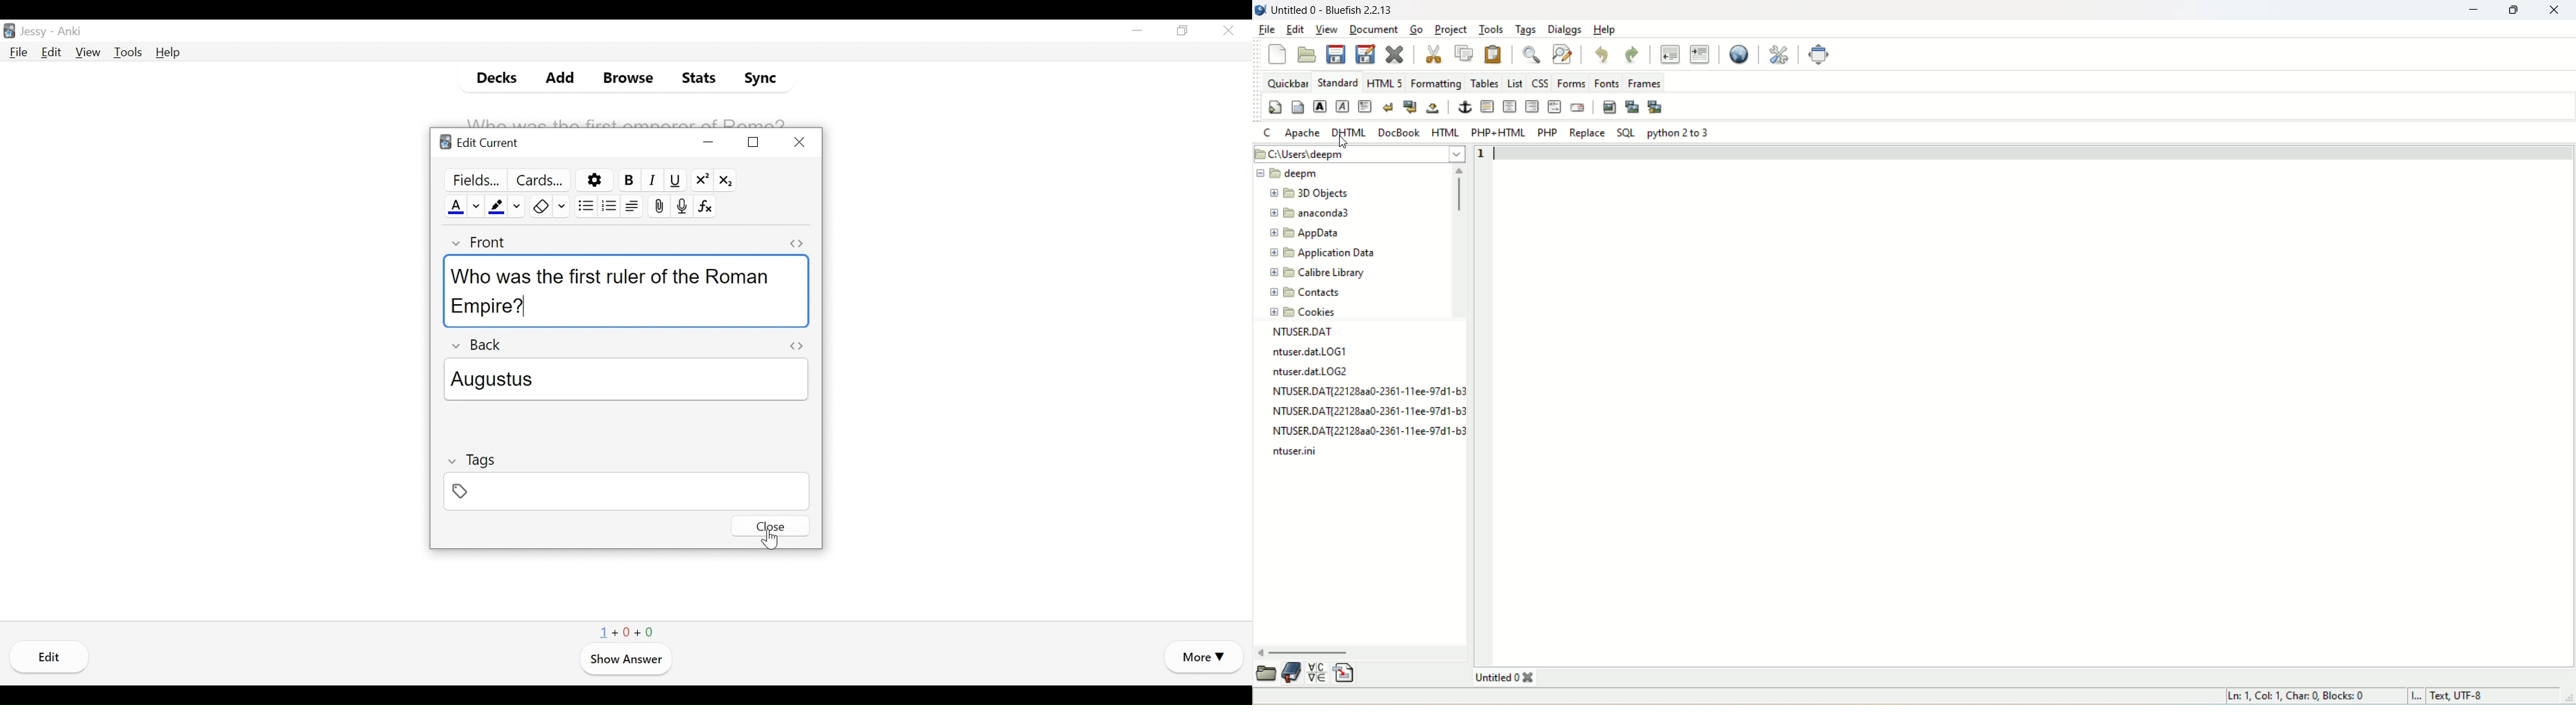 The height and width of the screenshot is (728, 2576). Describe the element at coordinates (1314, 213) in the screenshot. I see `anaconda` at that location.